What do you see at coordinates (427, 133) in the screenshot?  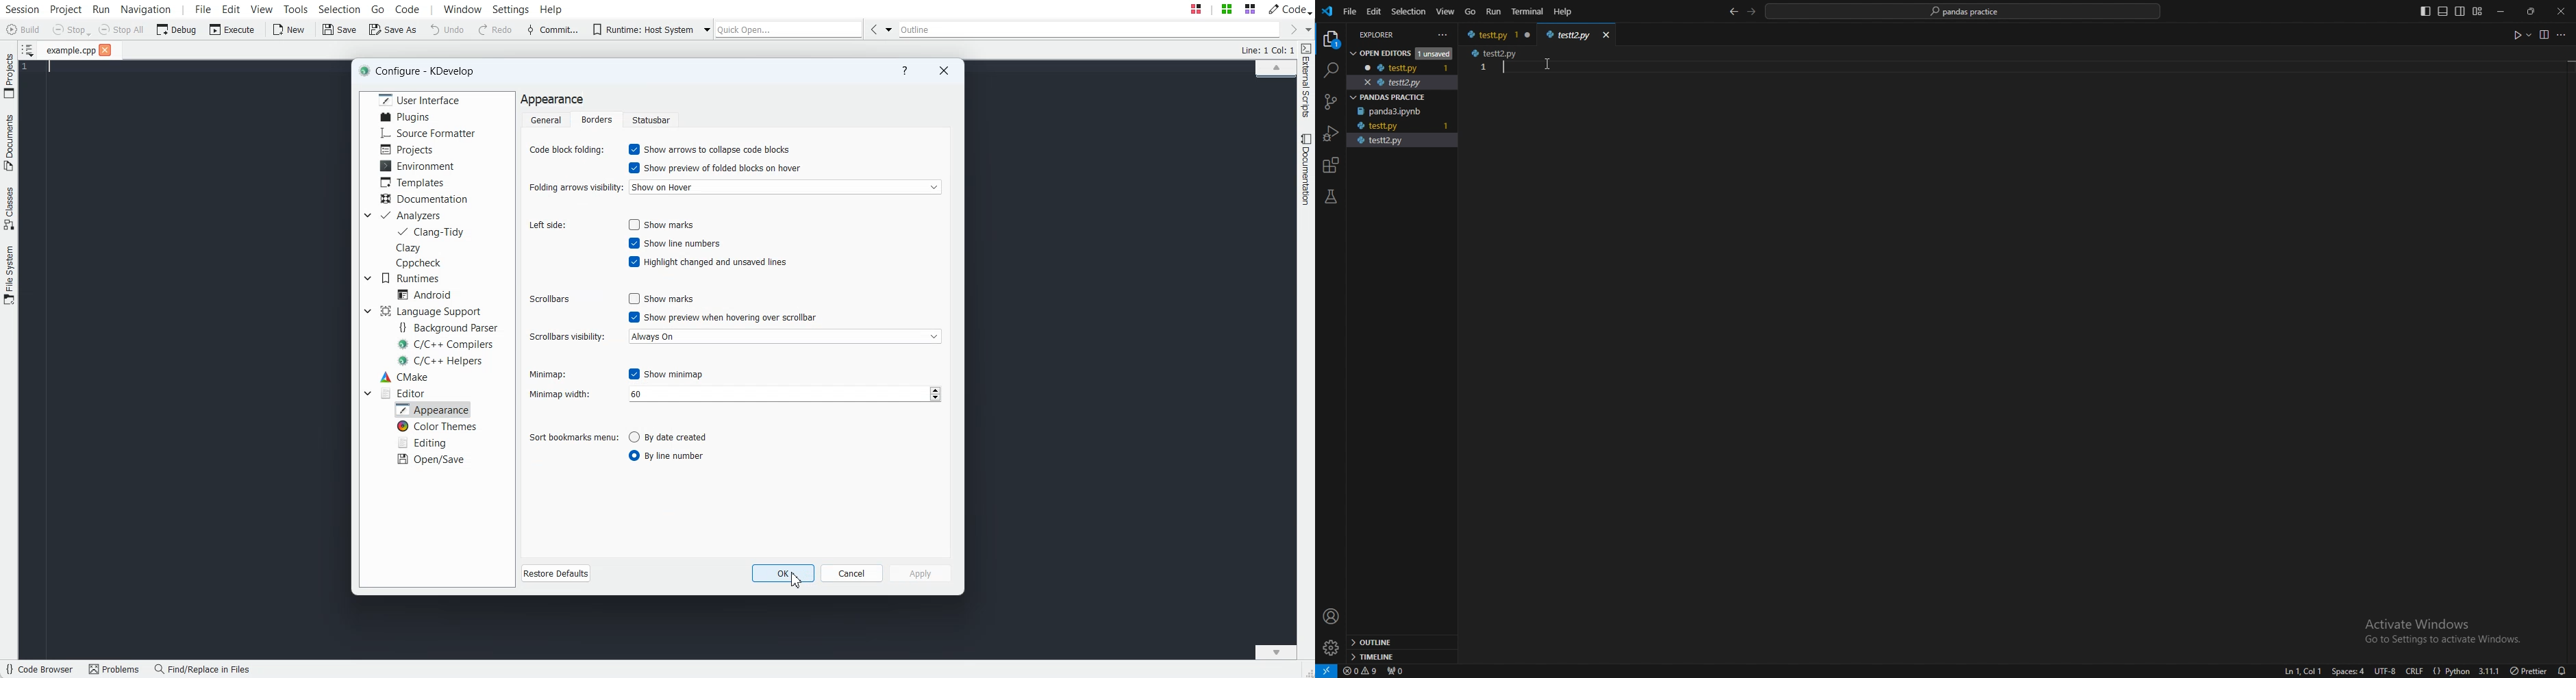 I see `Source Formatter` at bounding box center [427, 133].